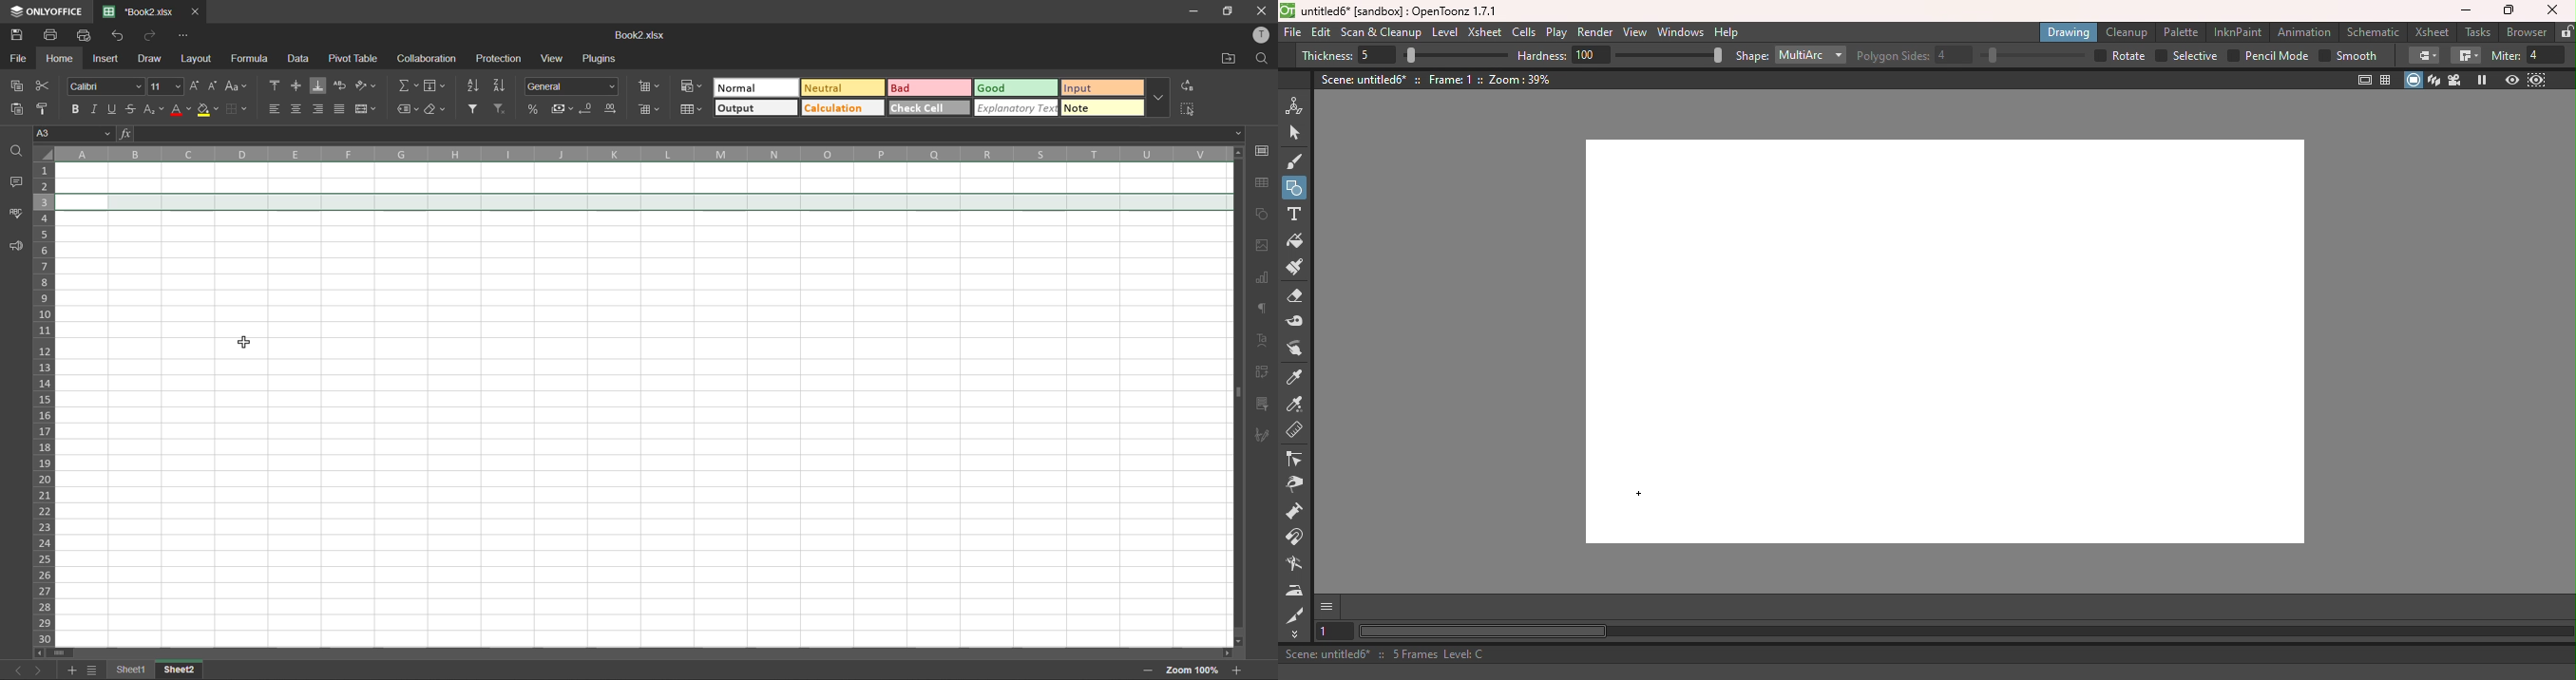 The image size is (2576, 700). I want to click on find, so click(1259, 59).